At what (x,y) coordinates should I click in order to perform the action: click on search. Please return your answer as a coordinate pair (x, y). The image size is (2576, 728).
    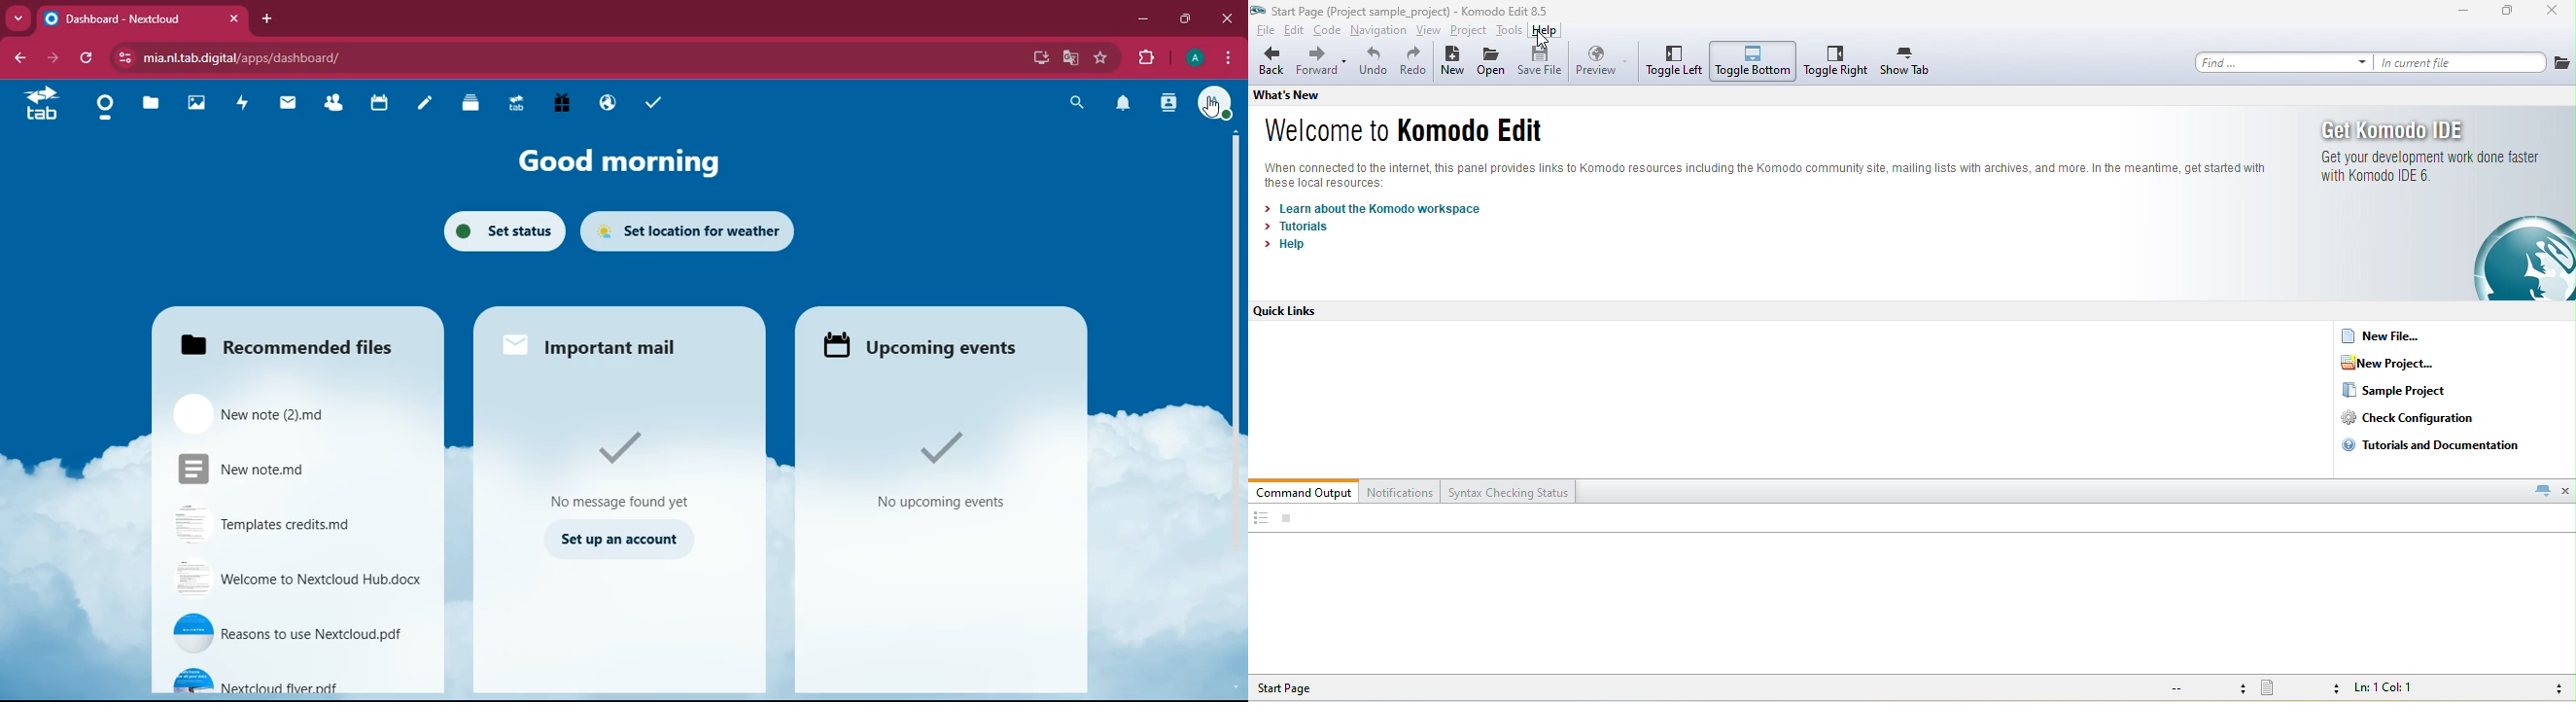
    Looking at the image, I should click on (1075, 103).